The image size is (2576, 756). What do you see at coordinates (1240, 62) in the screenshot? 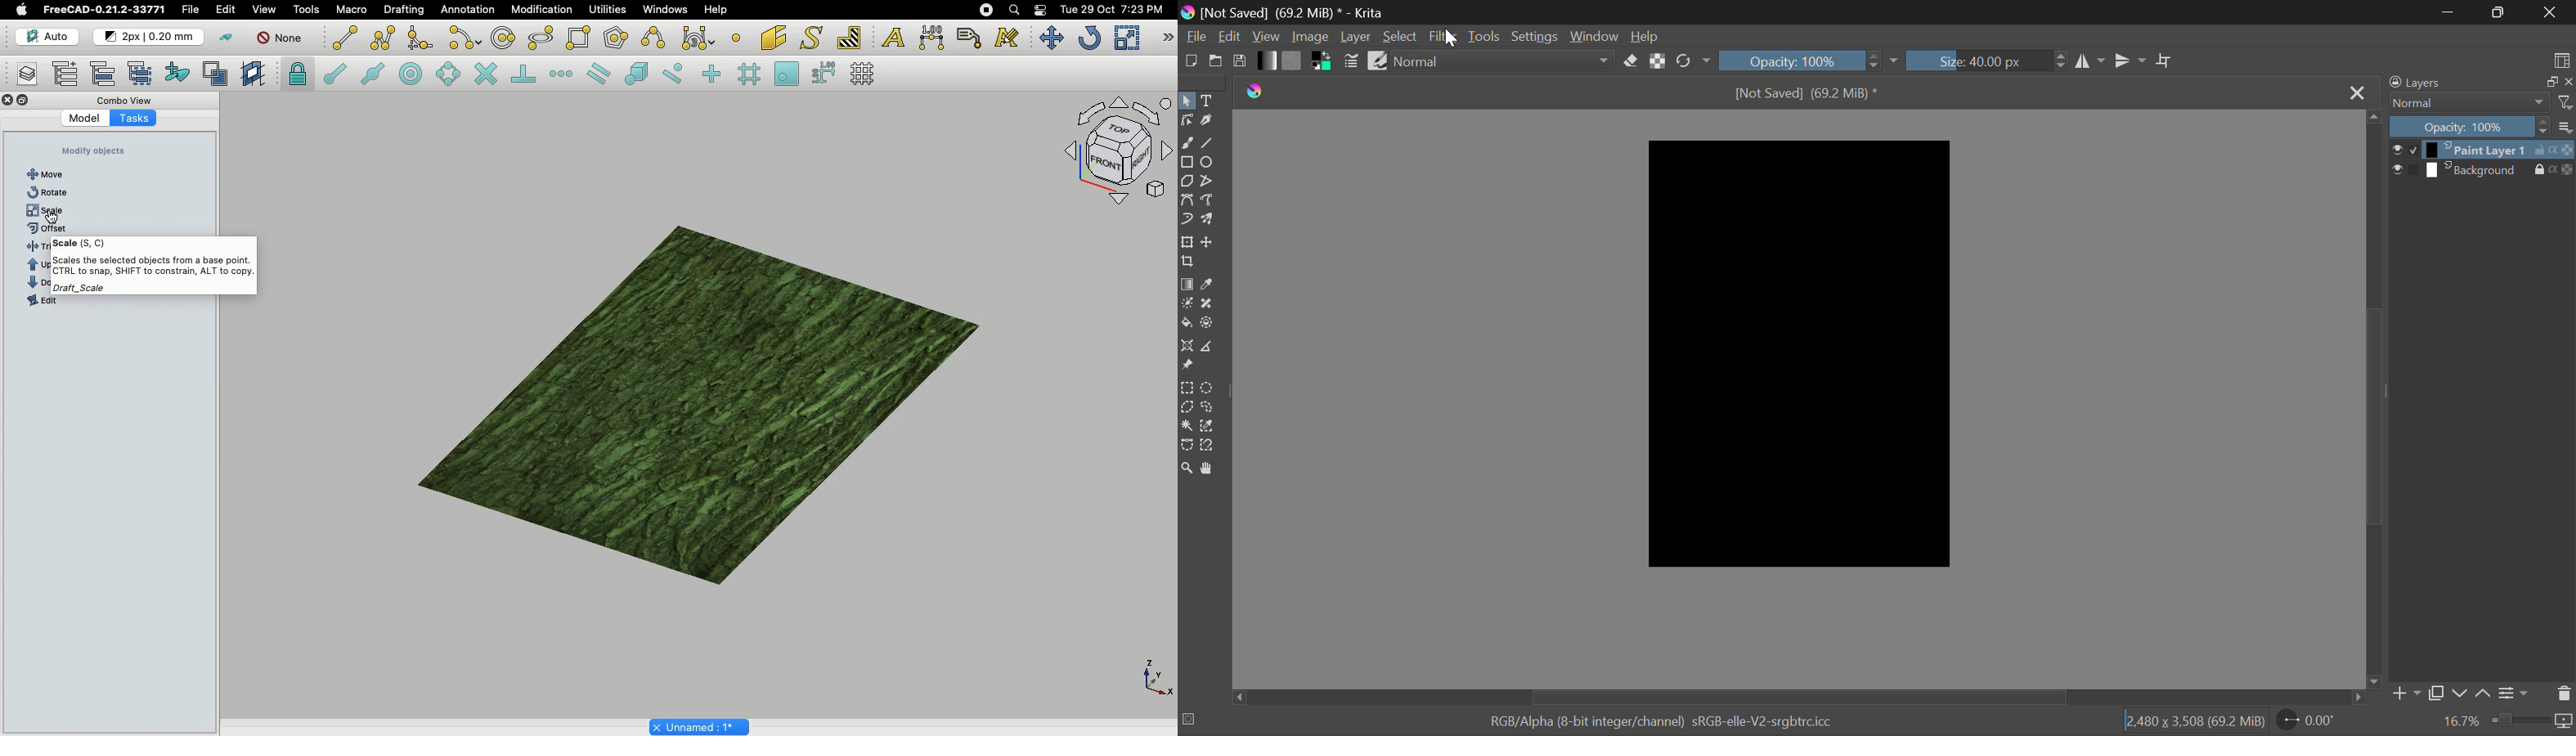
I see `Save` at bounding box center [1240, 62].